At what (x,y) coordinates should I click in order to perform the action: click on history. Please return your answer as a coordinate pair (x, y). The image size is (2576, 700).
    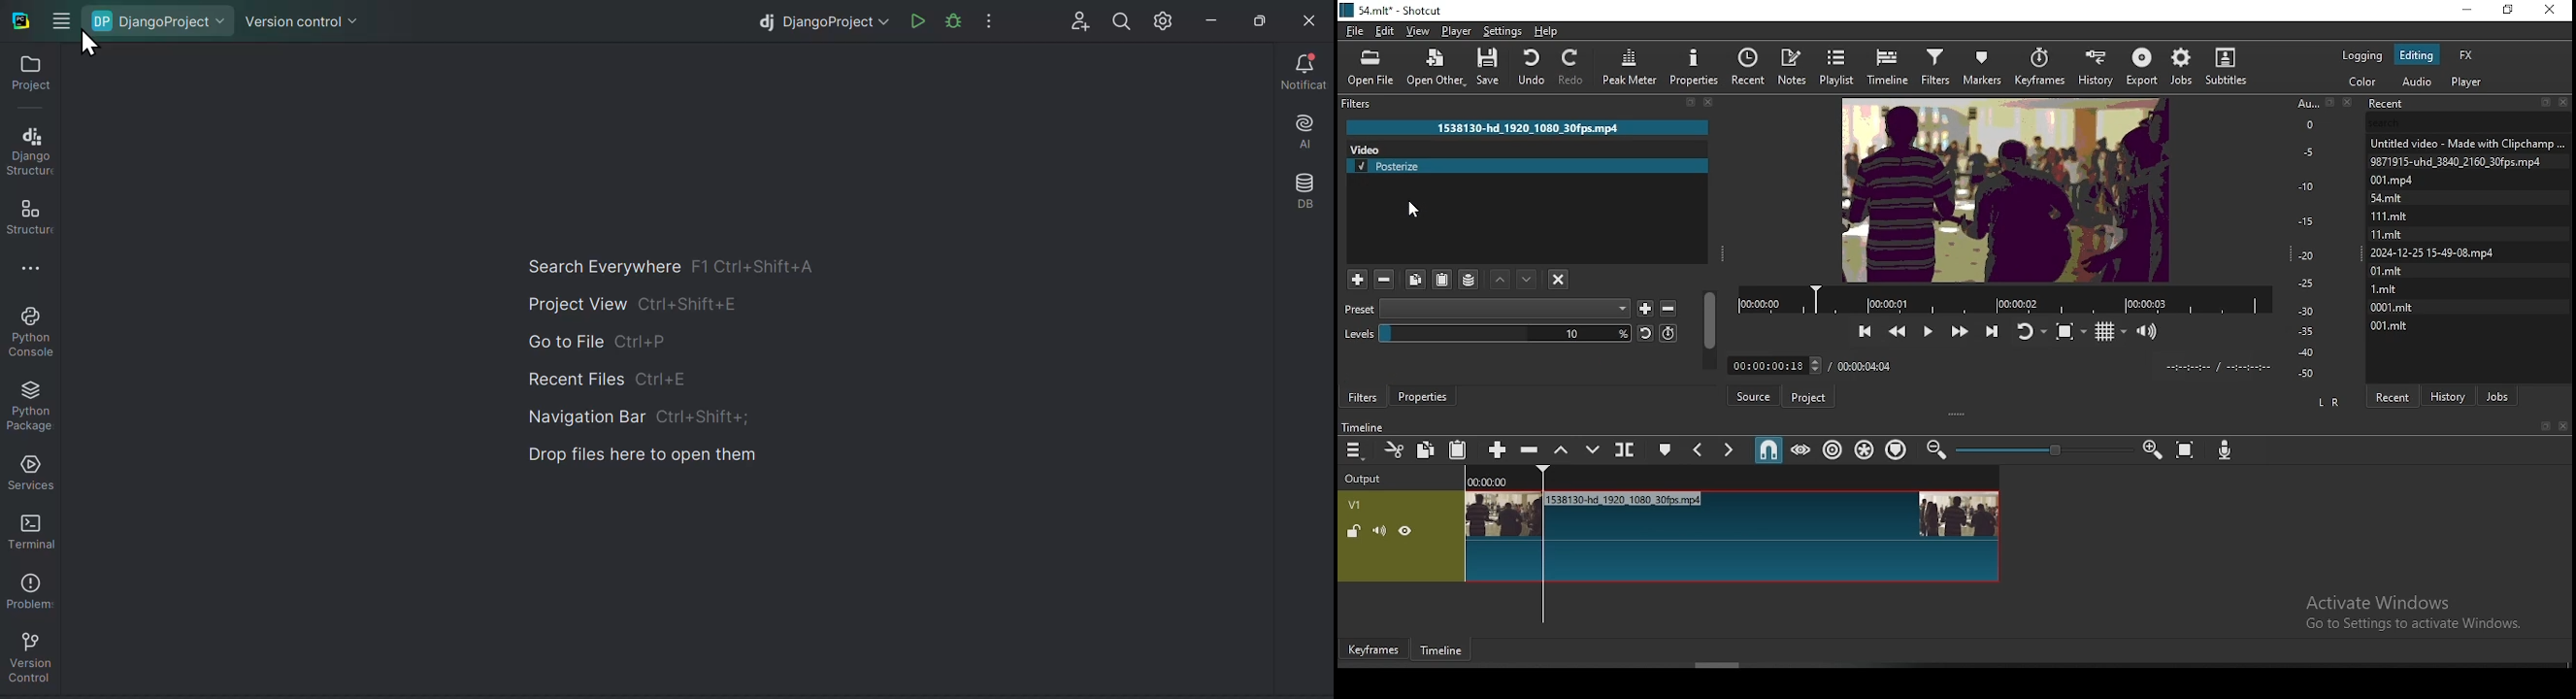
    Looking at the image, I should click on (2097, 67).